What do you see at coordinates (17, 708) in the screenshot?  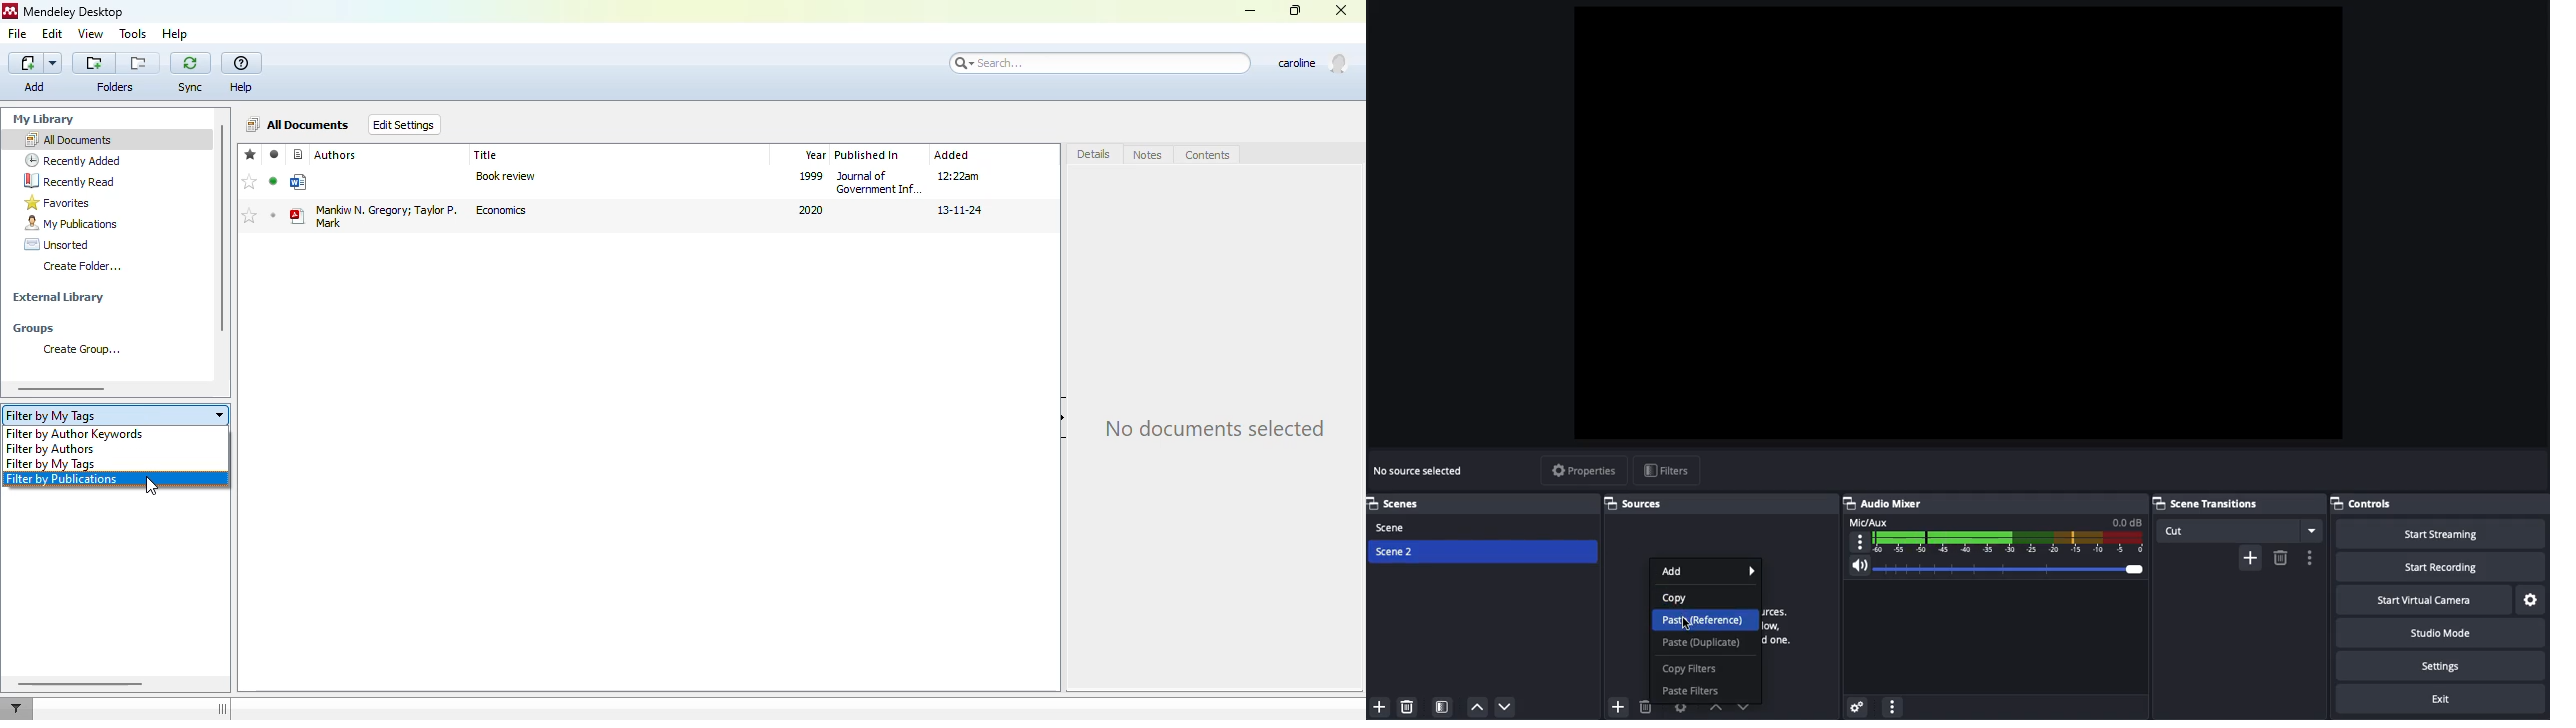 I see `filter documents by author, tag or publication.` at bounding box center [17, 708].